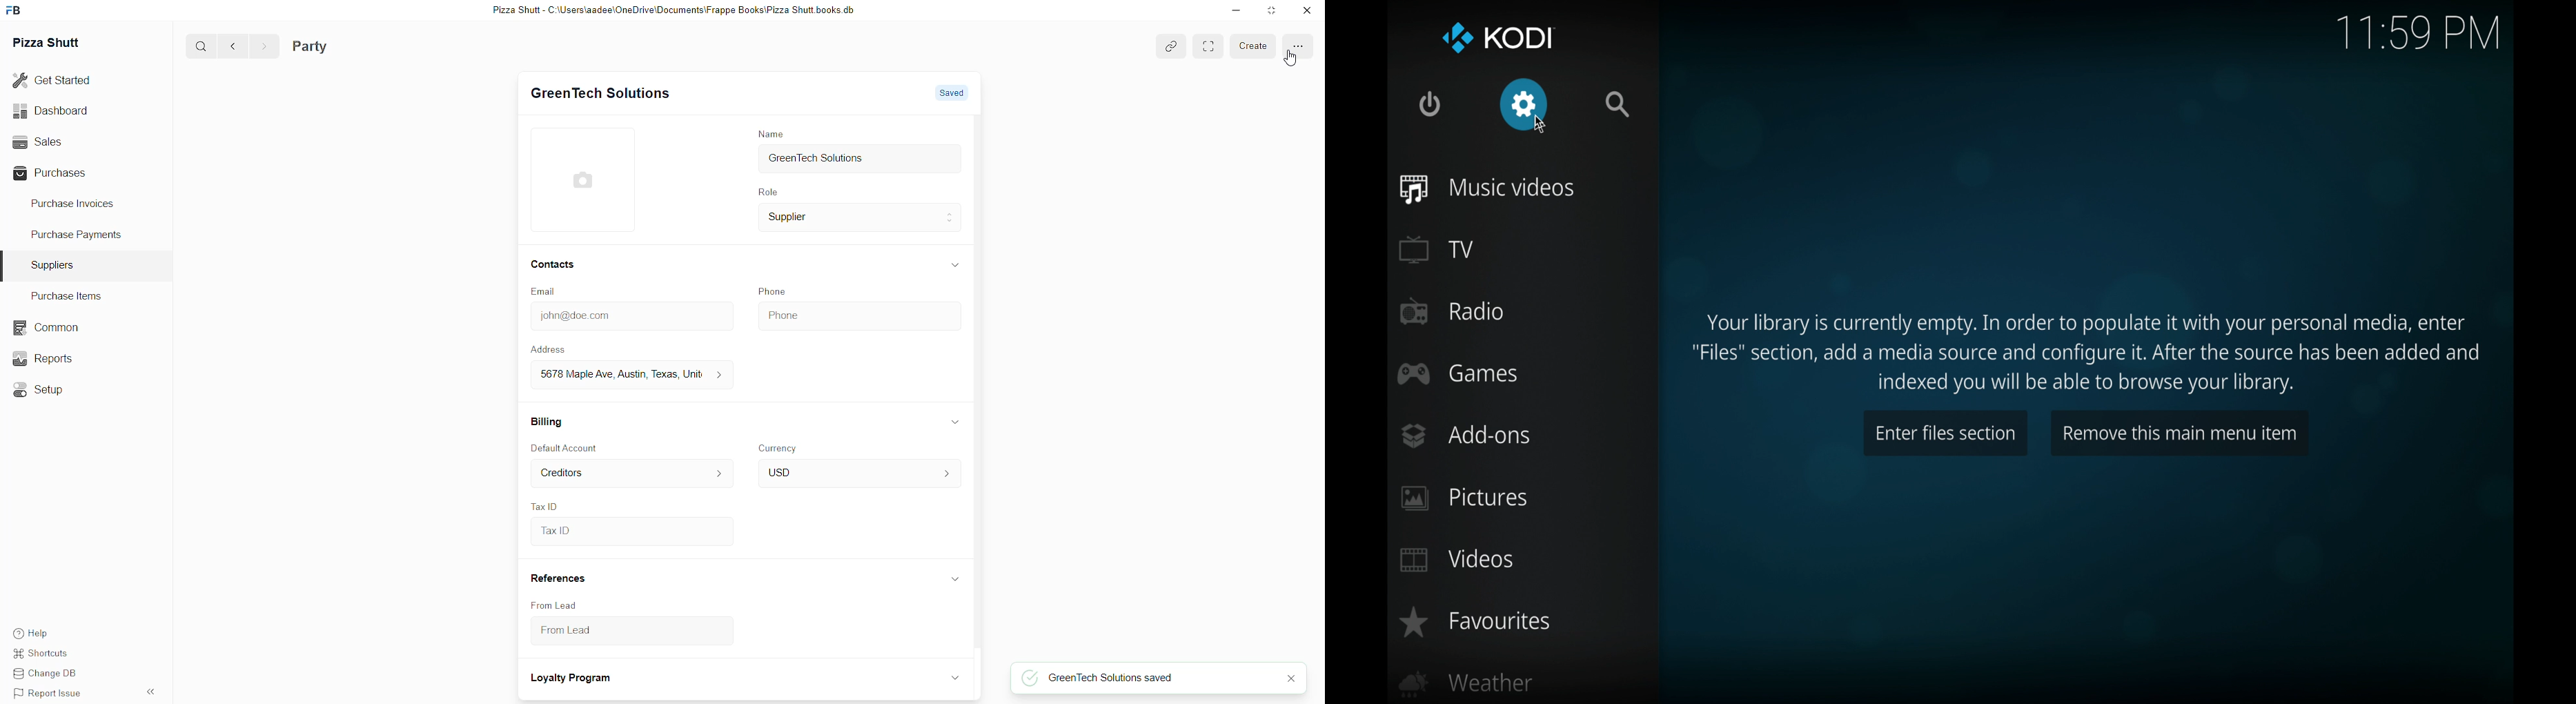 This screenshot has height=728, width=2576. I want to click on Tax ID, so click(630, 532).